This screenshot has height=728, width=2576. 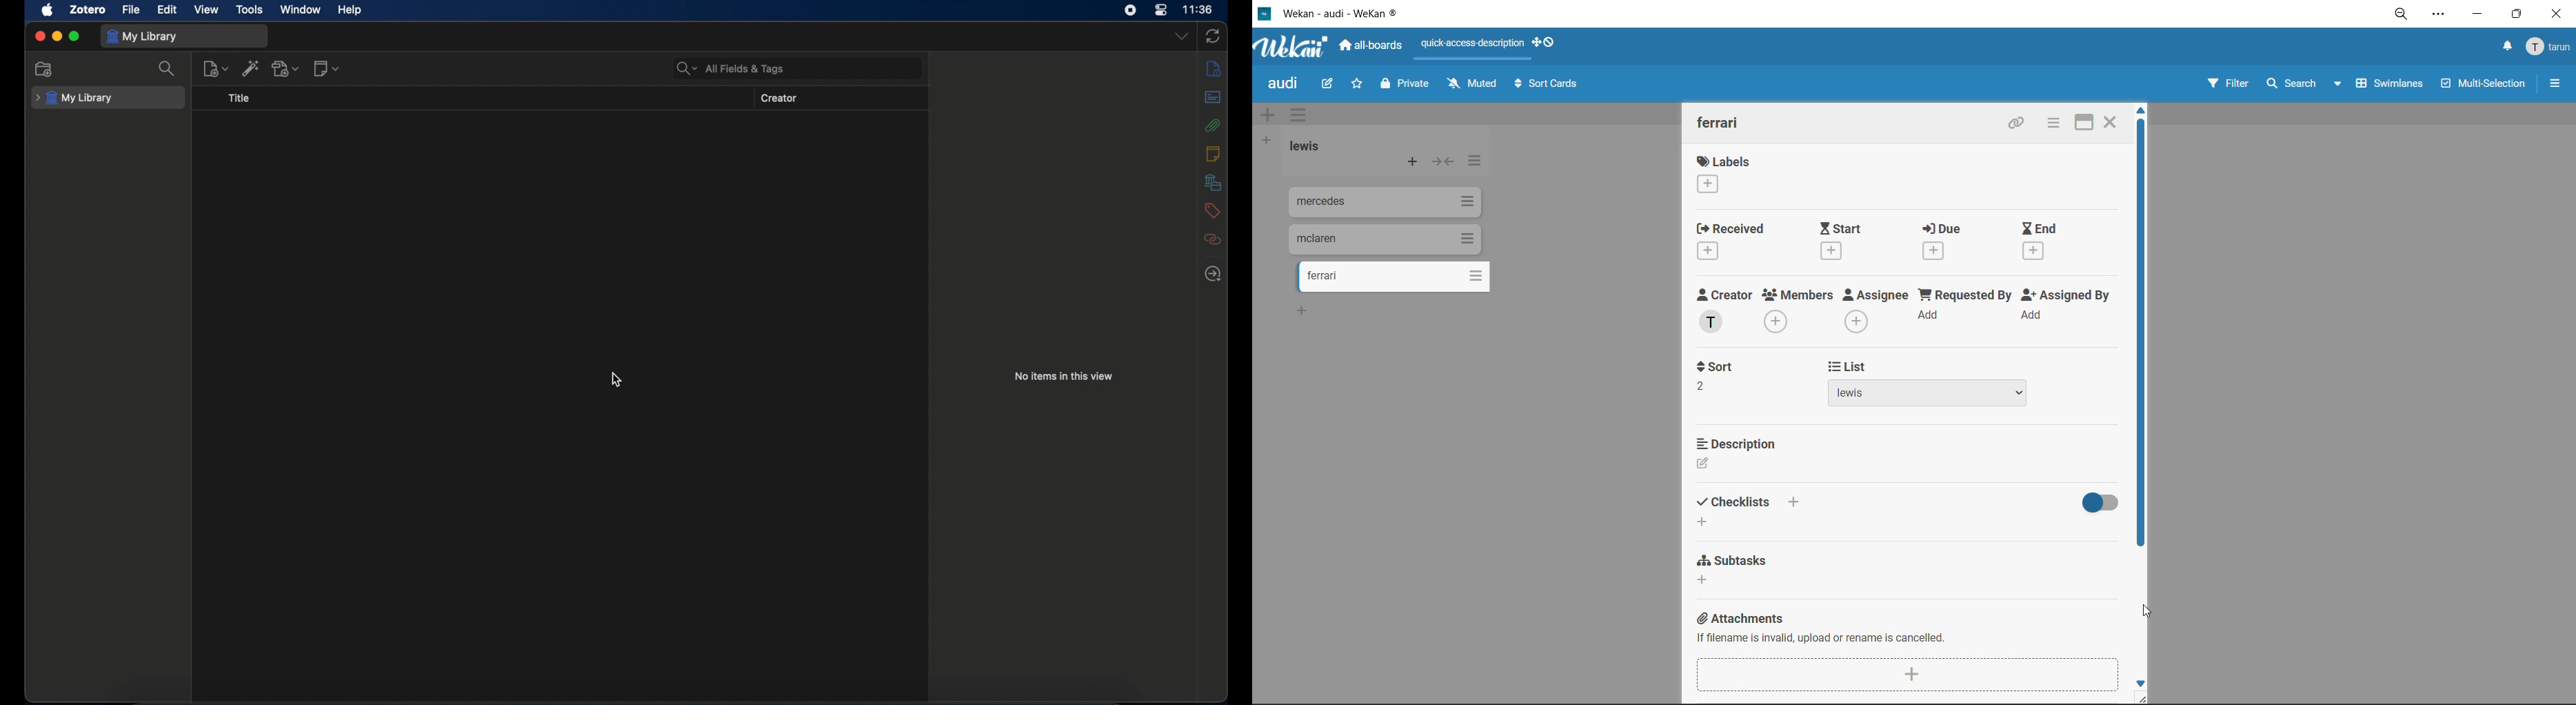 I want to click on tags, so click(x=1212, y=211).